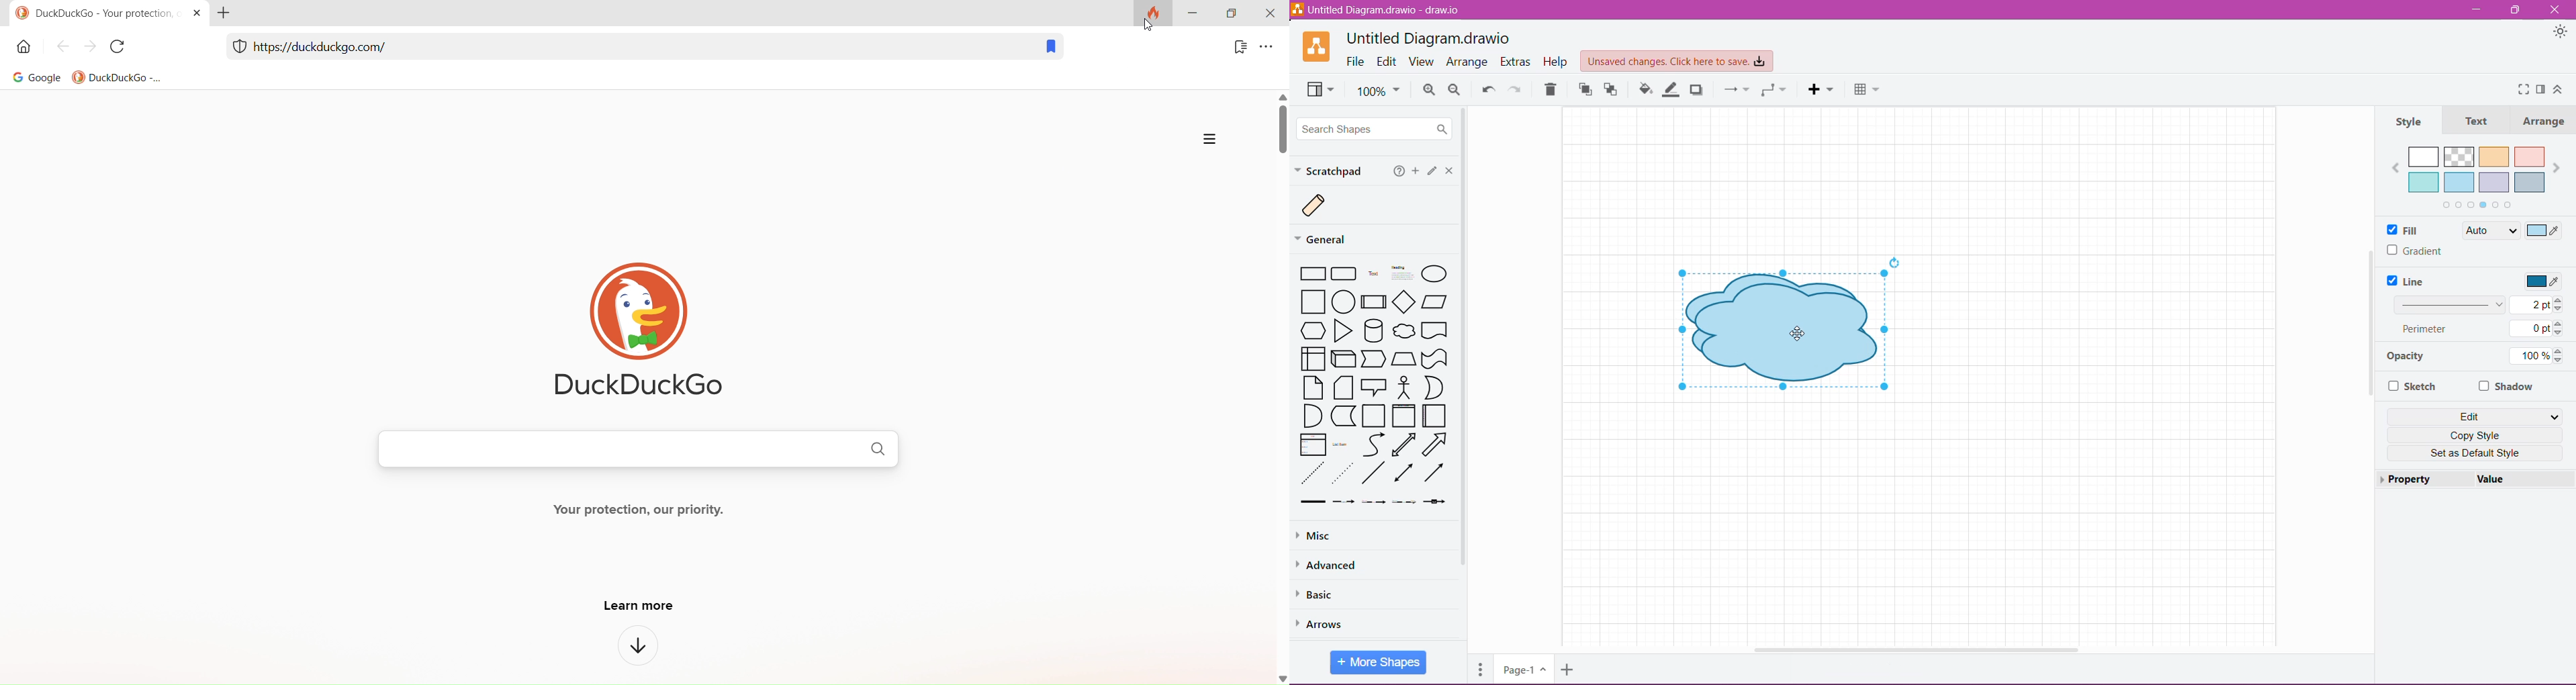 The height and width of the screenshot is (700, 2576). I want to click on Help, so click(1557, 62).